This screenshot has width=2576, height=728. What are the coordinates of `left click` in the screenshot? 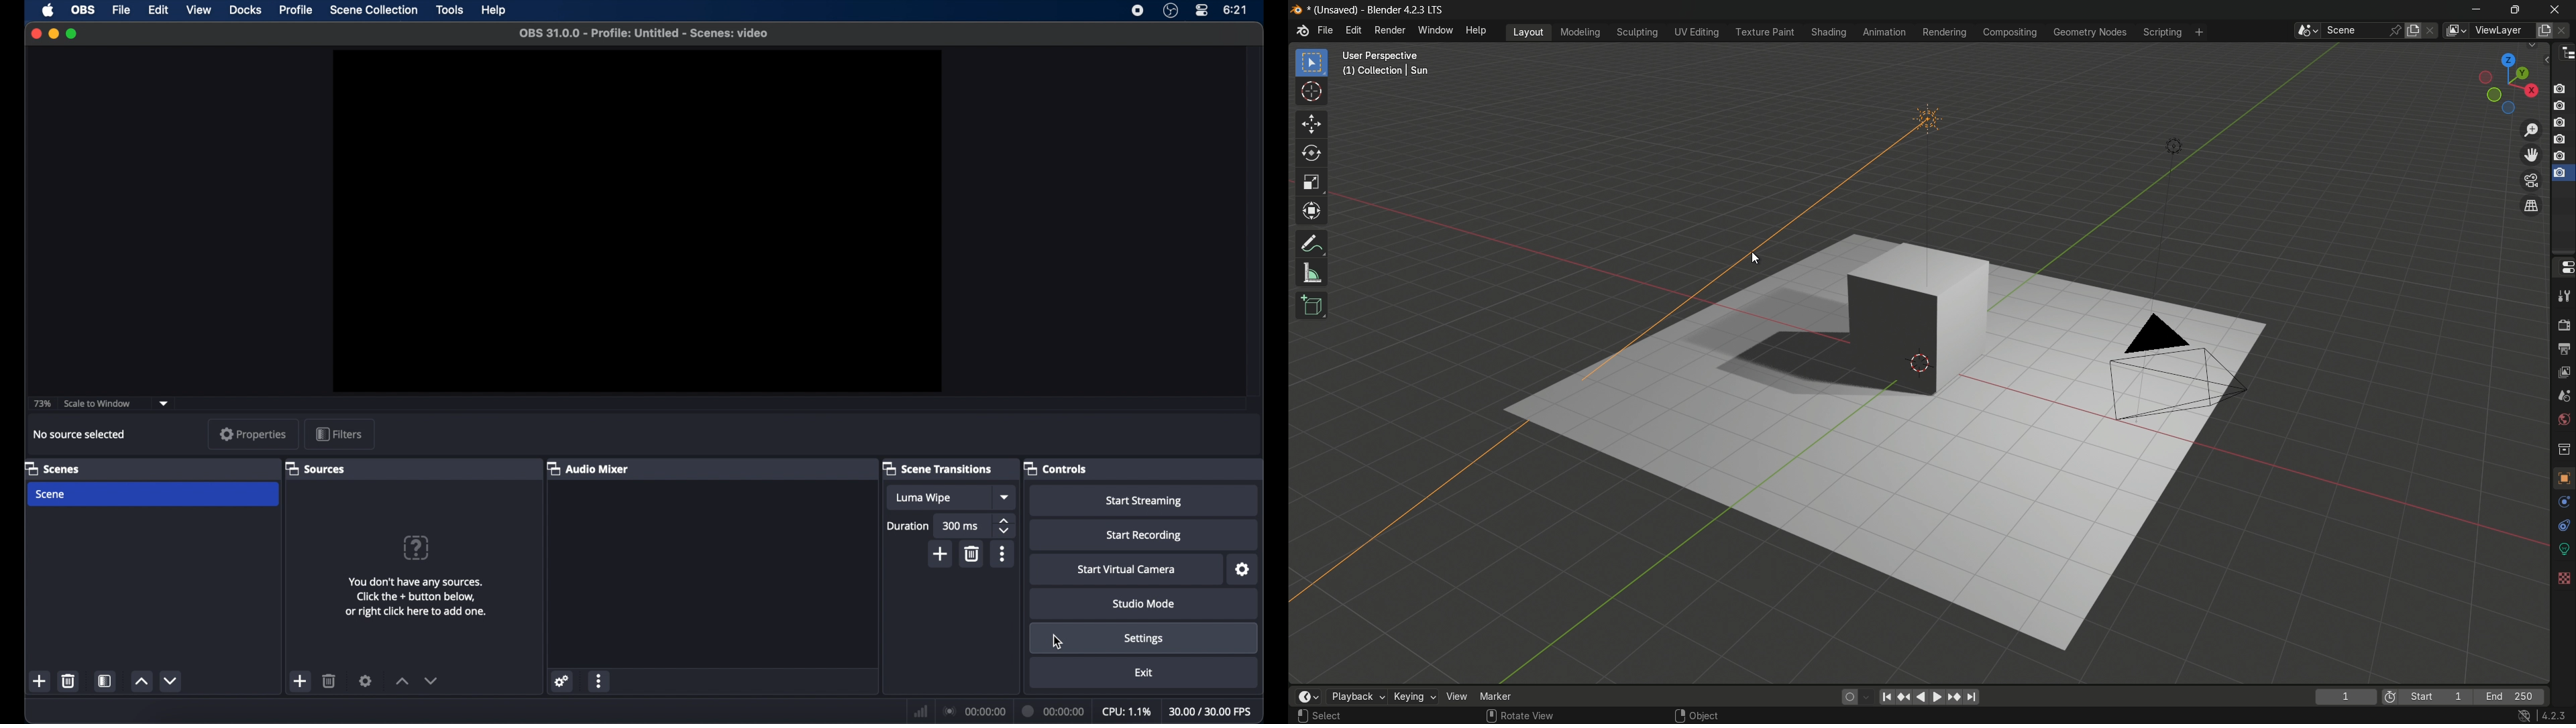 It's located at (1300, 715).